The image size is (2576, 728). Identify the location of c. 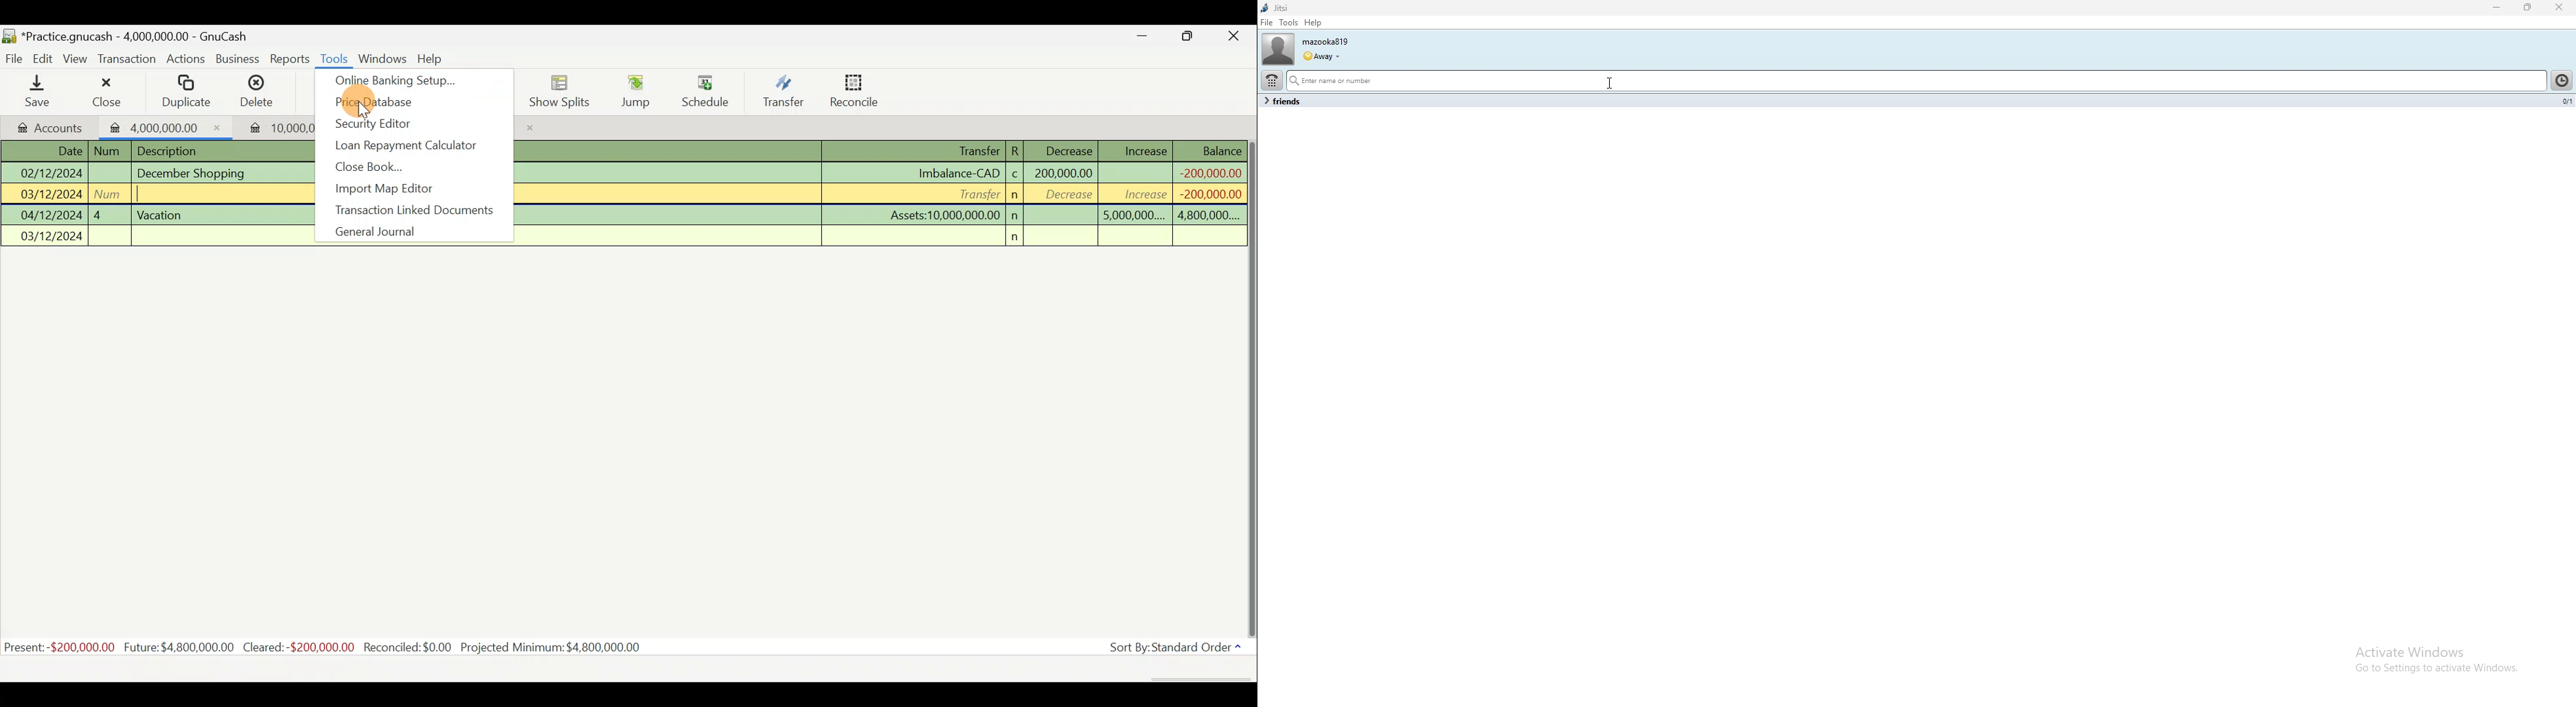
(1015, 175).